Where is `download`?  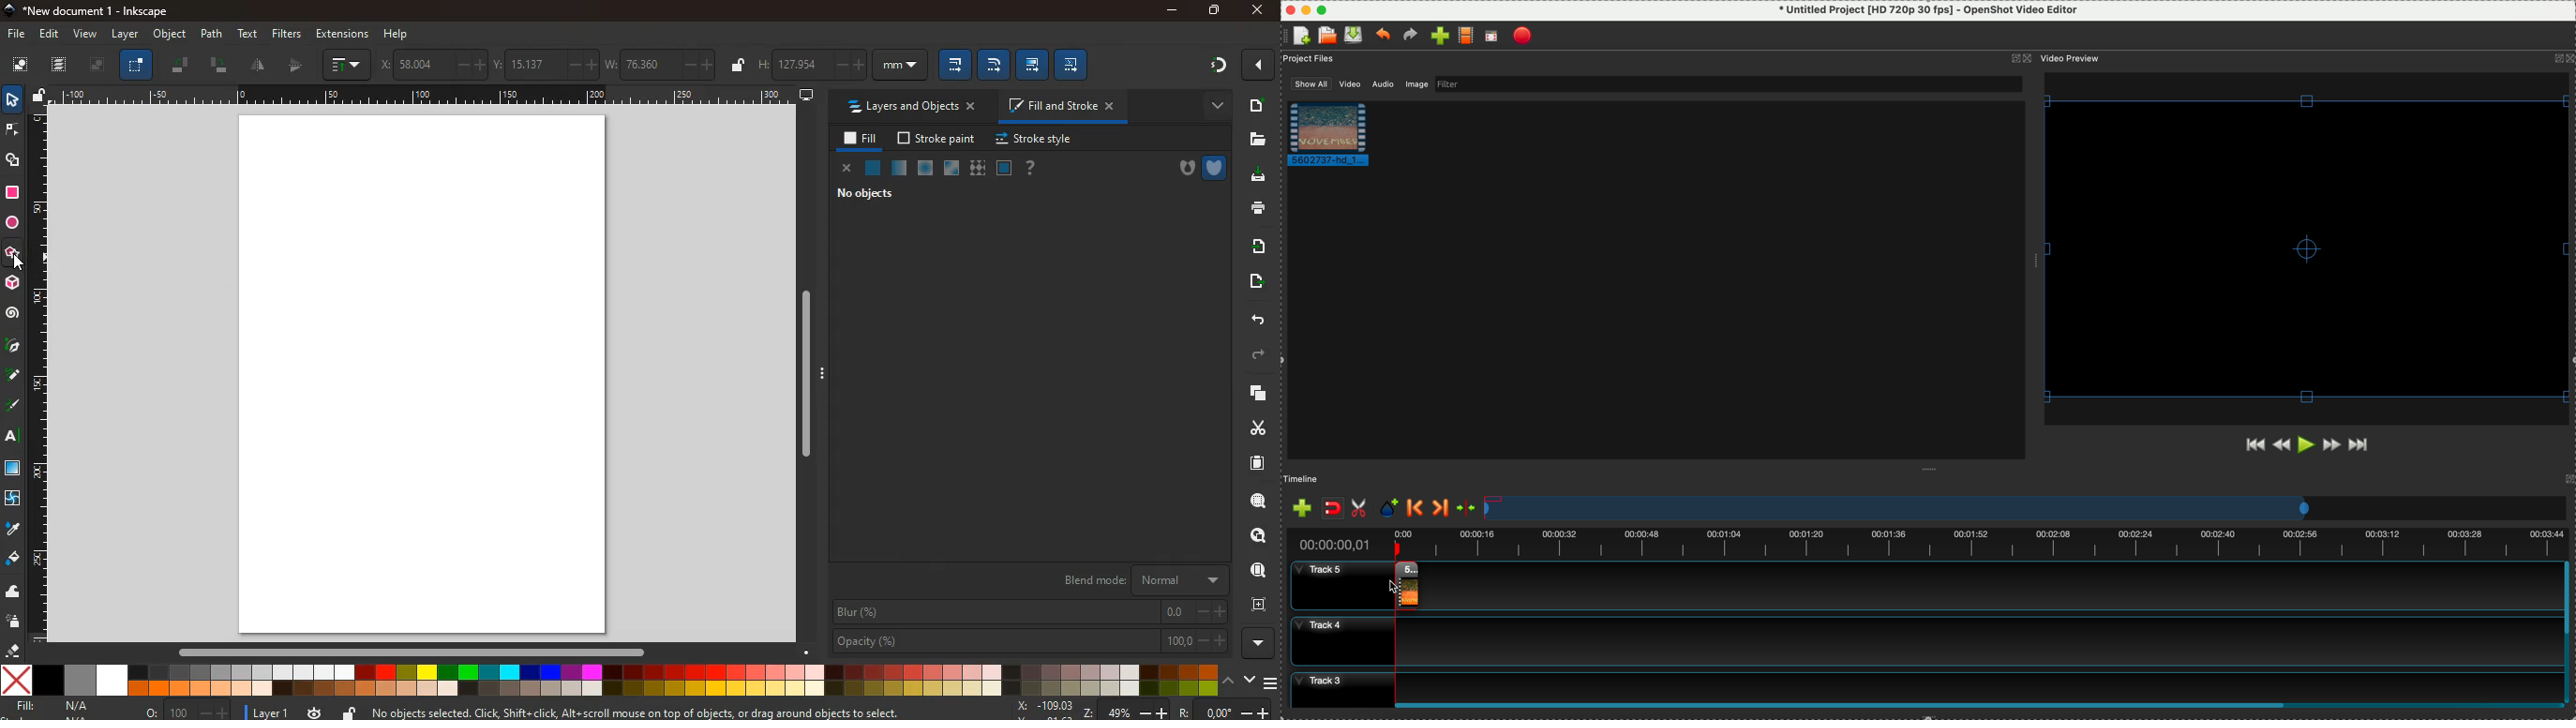
download is located at coordinates (1258, 176).